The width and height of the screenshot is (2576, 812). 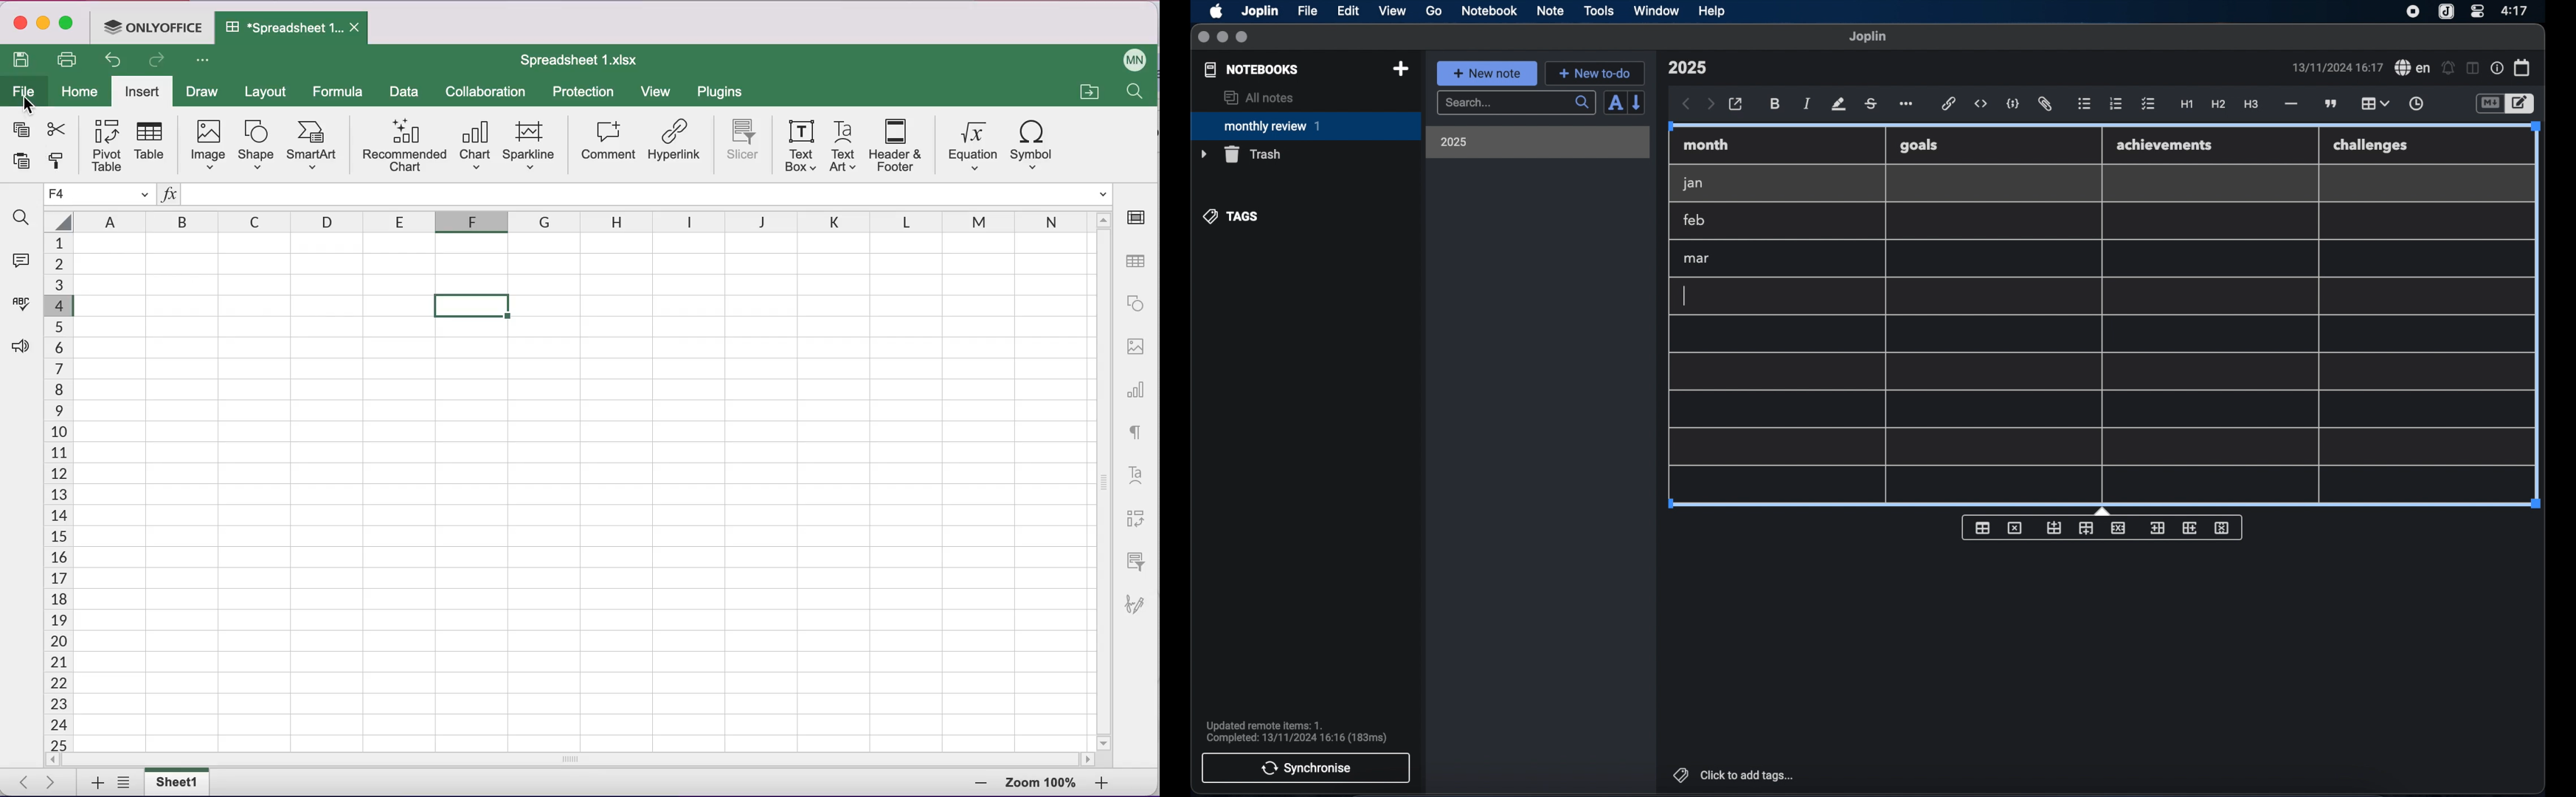 What do you see at coordinates (207, 63) in the screenshot?
I see `more options` at bounding box center [207, 63].